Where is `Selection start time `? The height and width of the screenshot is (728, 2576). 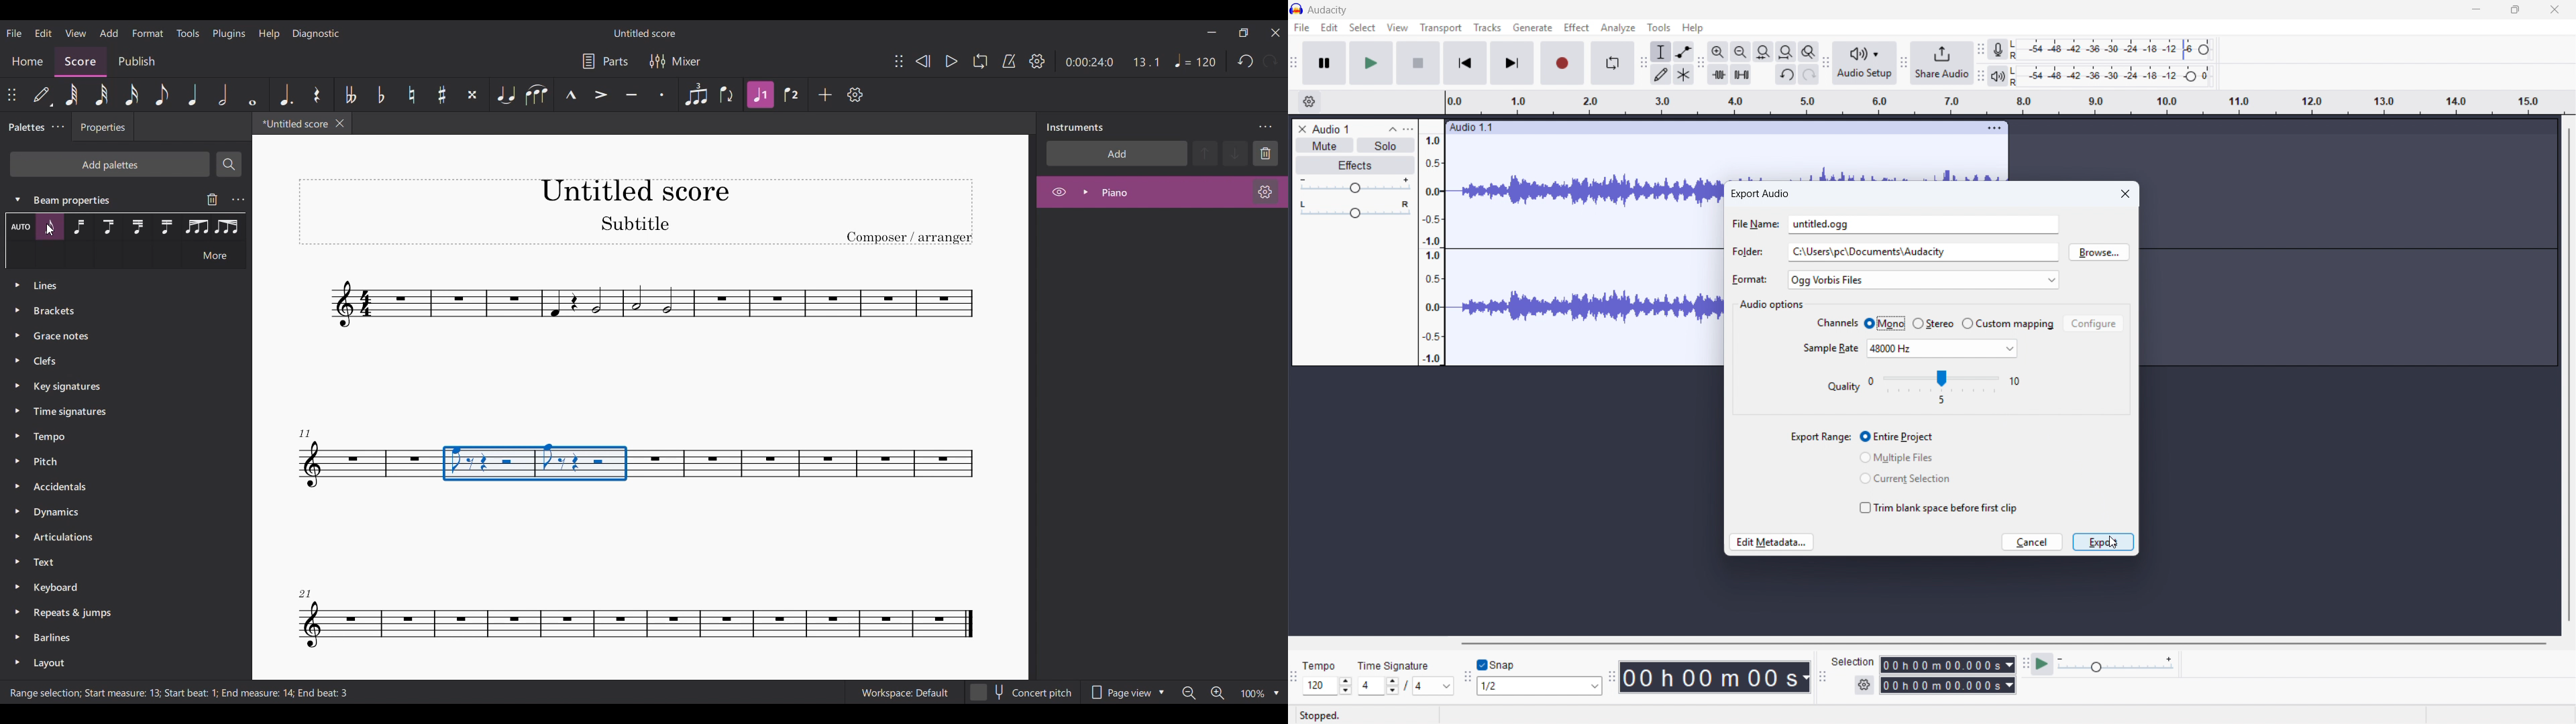 Selection start time  is located at coordinates (1947, 664).